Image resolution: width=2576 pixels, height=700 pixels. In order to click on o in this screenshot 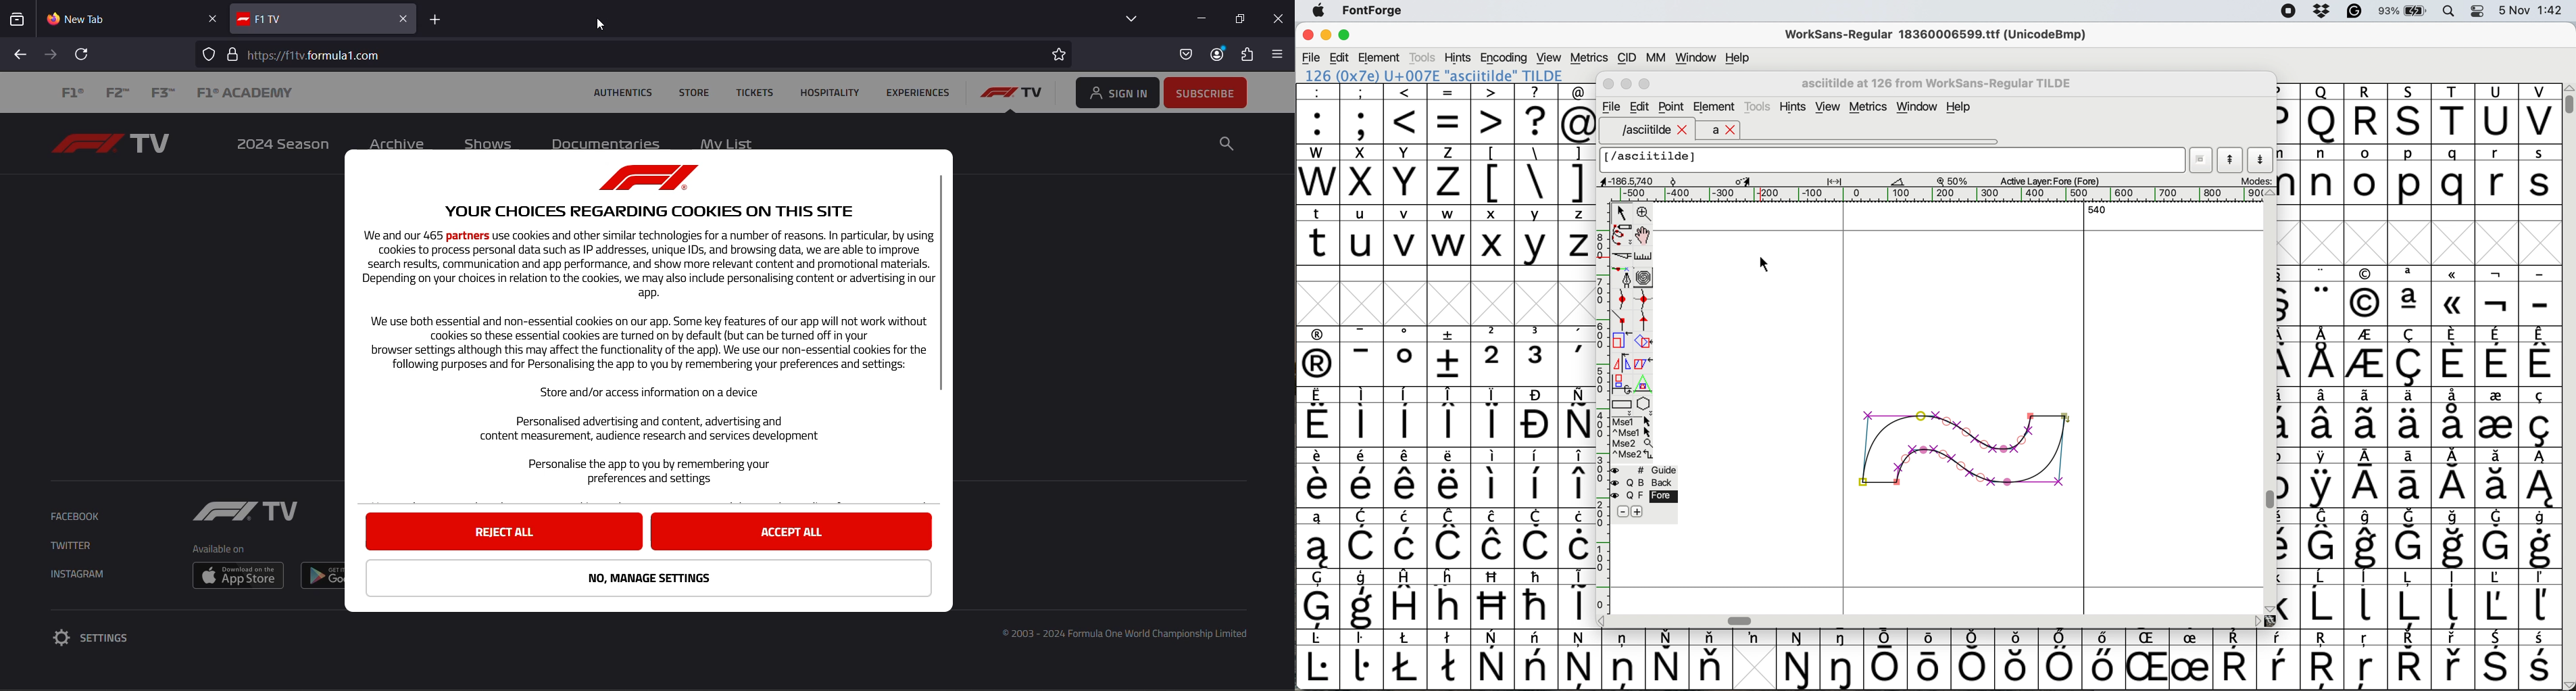, I will do `click(2367, 176)`.